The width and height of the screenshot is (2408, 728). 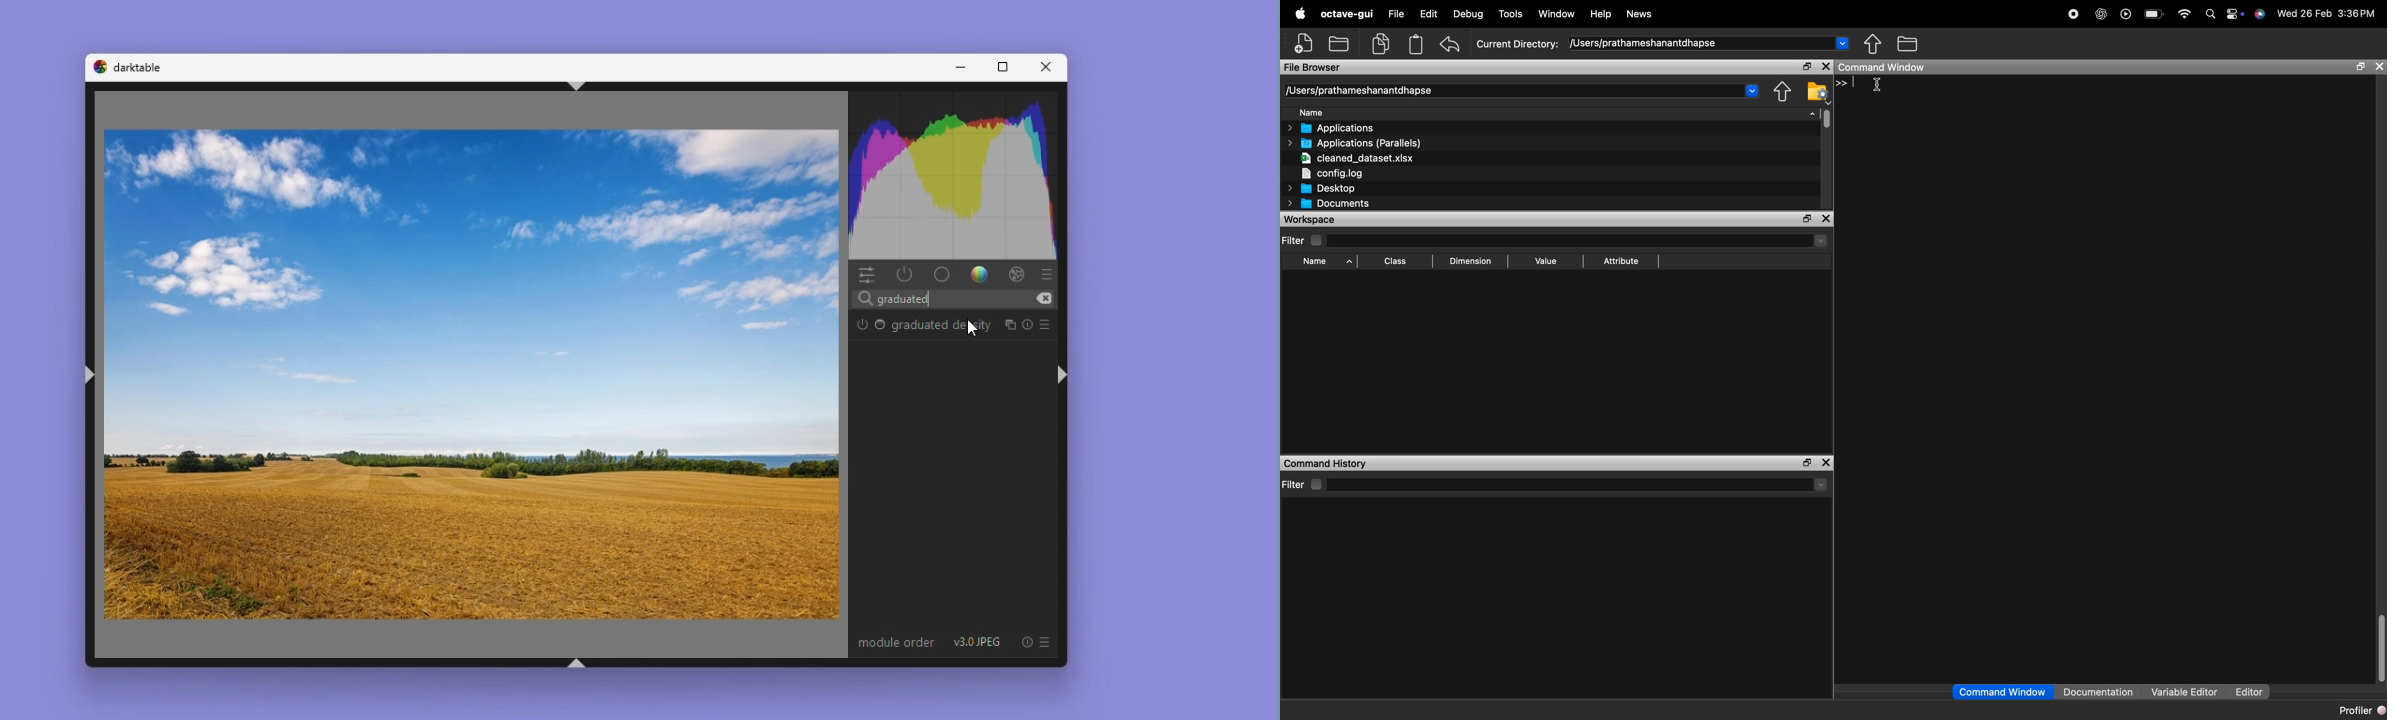 What do you see at coordinates (905, 273) in the screenshot?
I see `Power` at bounding box center [905, 273].